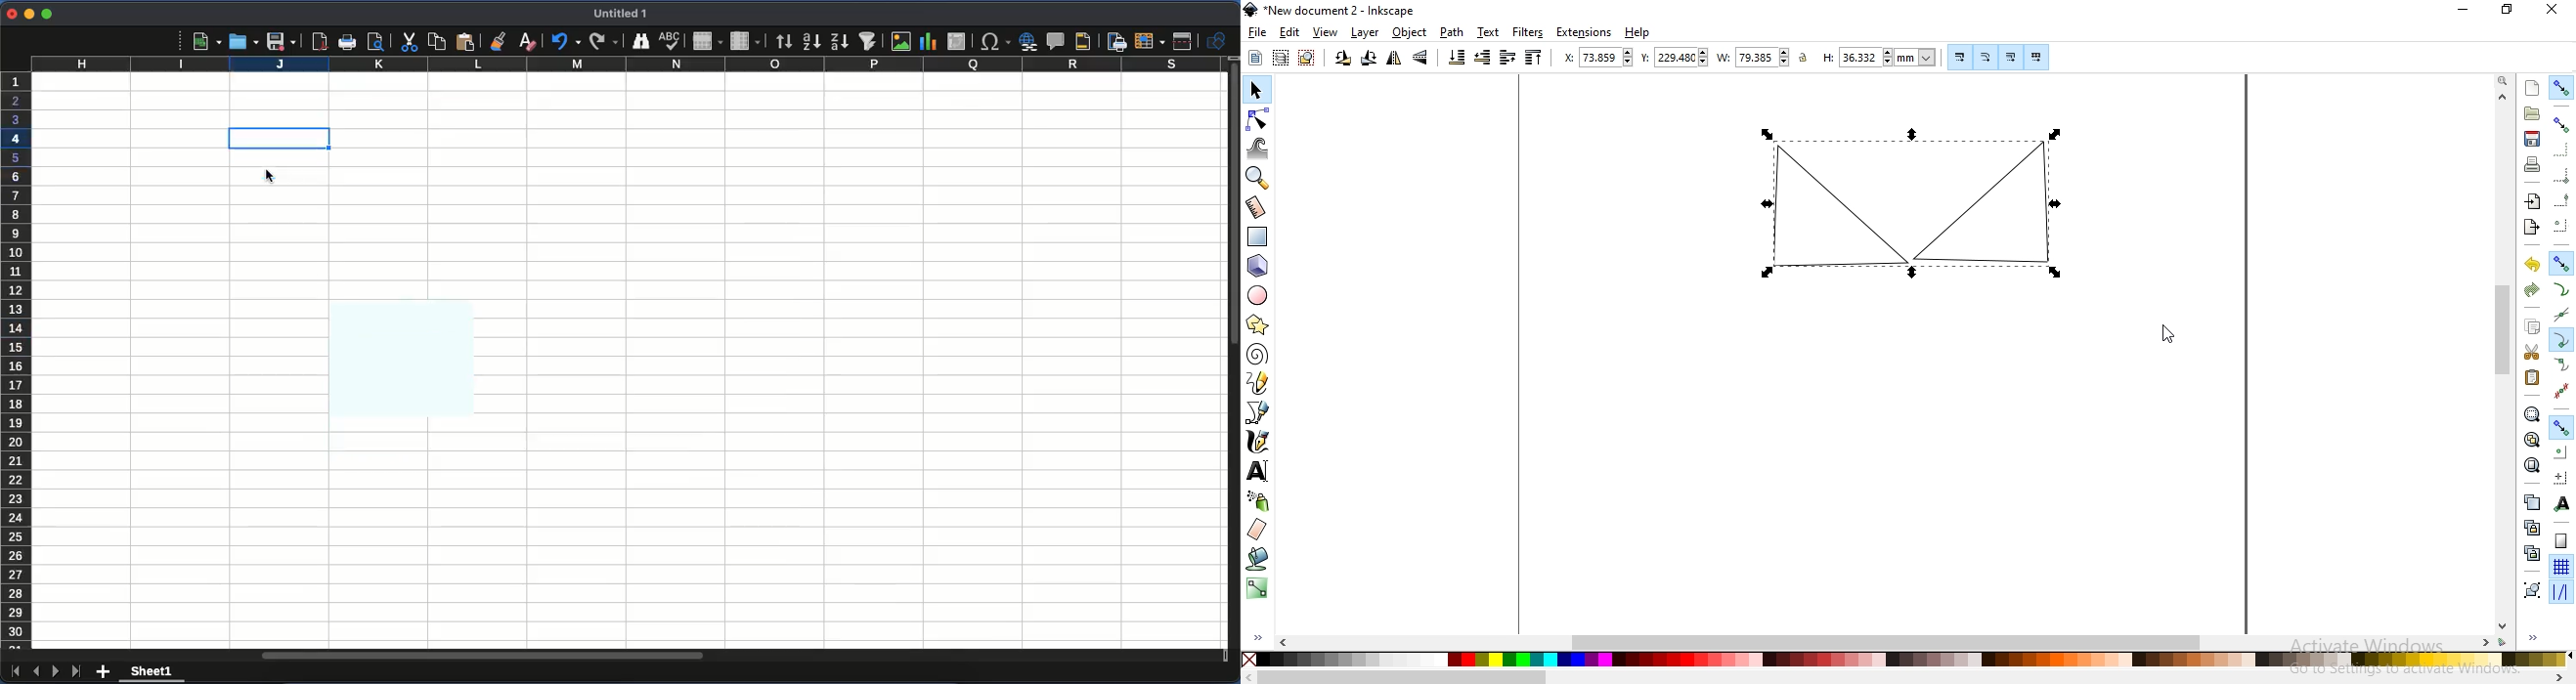 The image size is (2576, 700). Describe the element at coordinates (35, 671) in the screenshot. I see `previous sheet` at that location.